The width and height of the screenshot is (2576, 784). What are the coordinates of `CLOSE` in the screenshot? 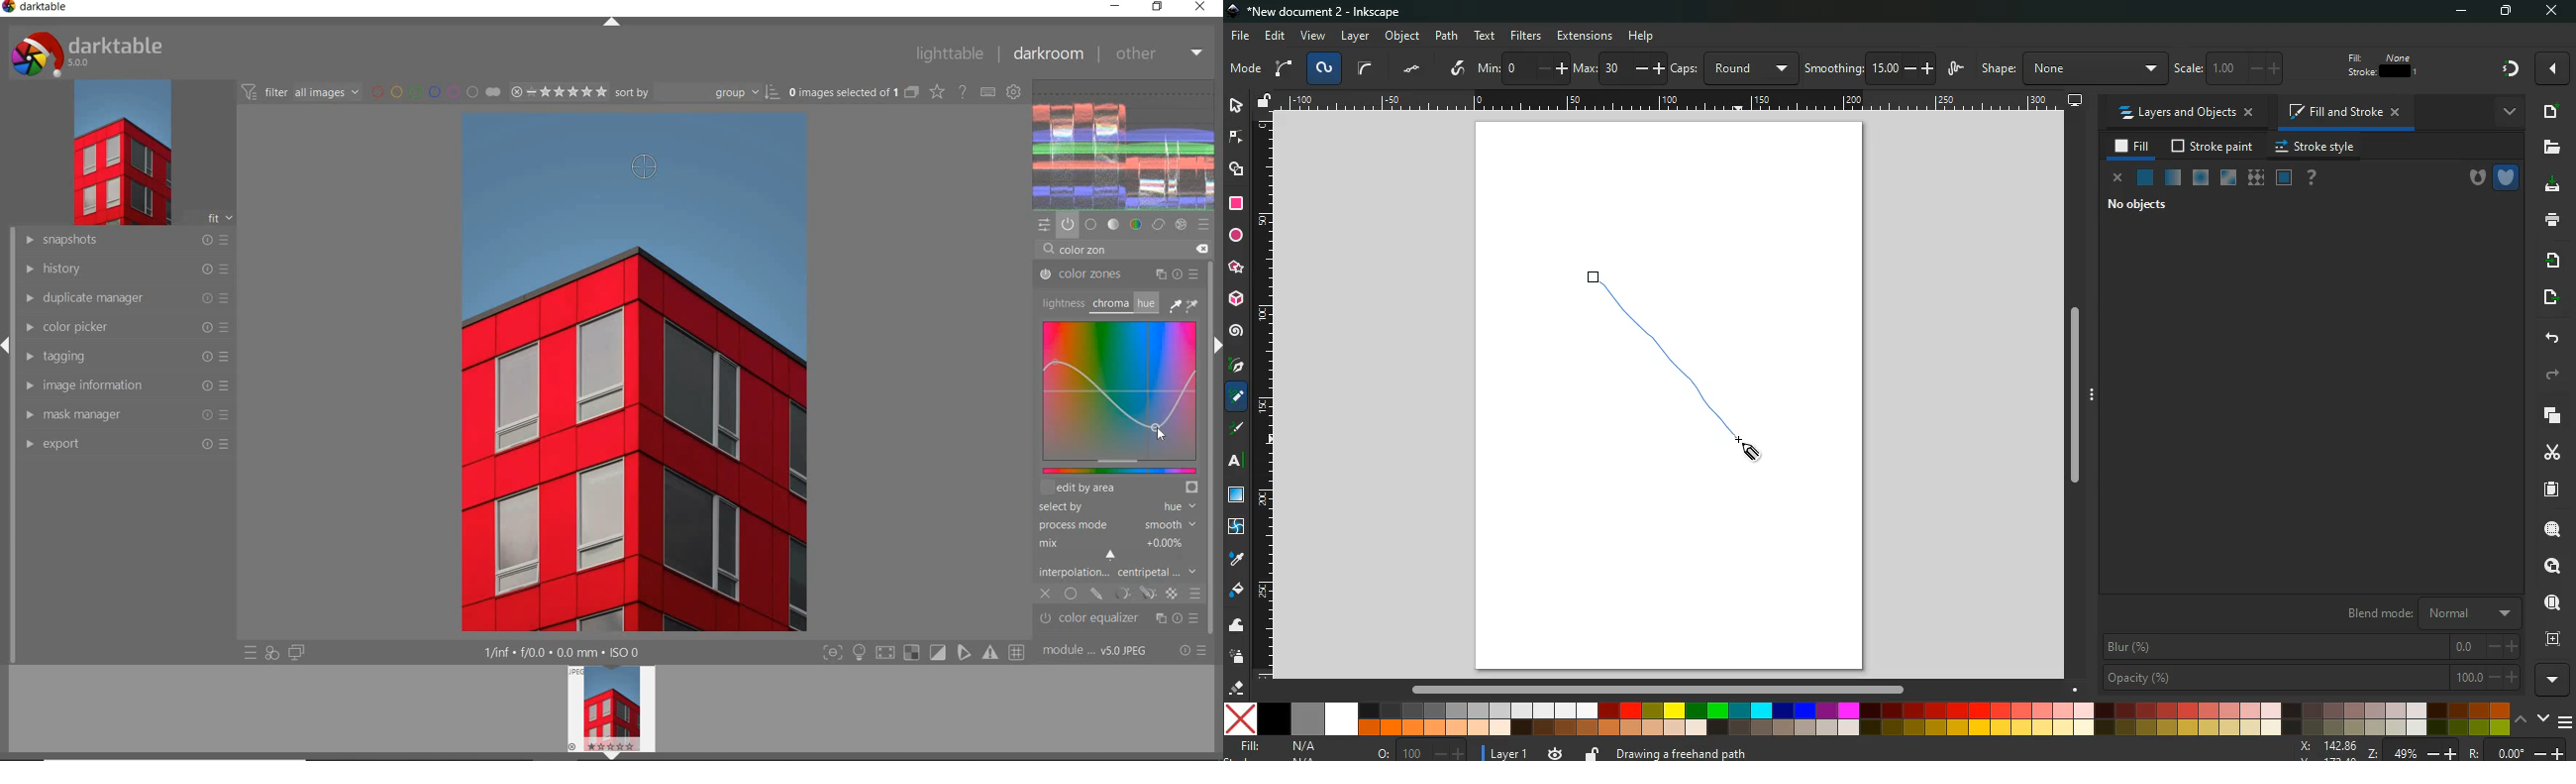 It's located at (1046, 594).